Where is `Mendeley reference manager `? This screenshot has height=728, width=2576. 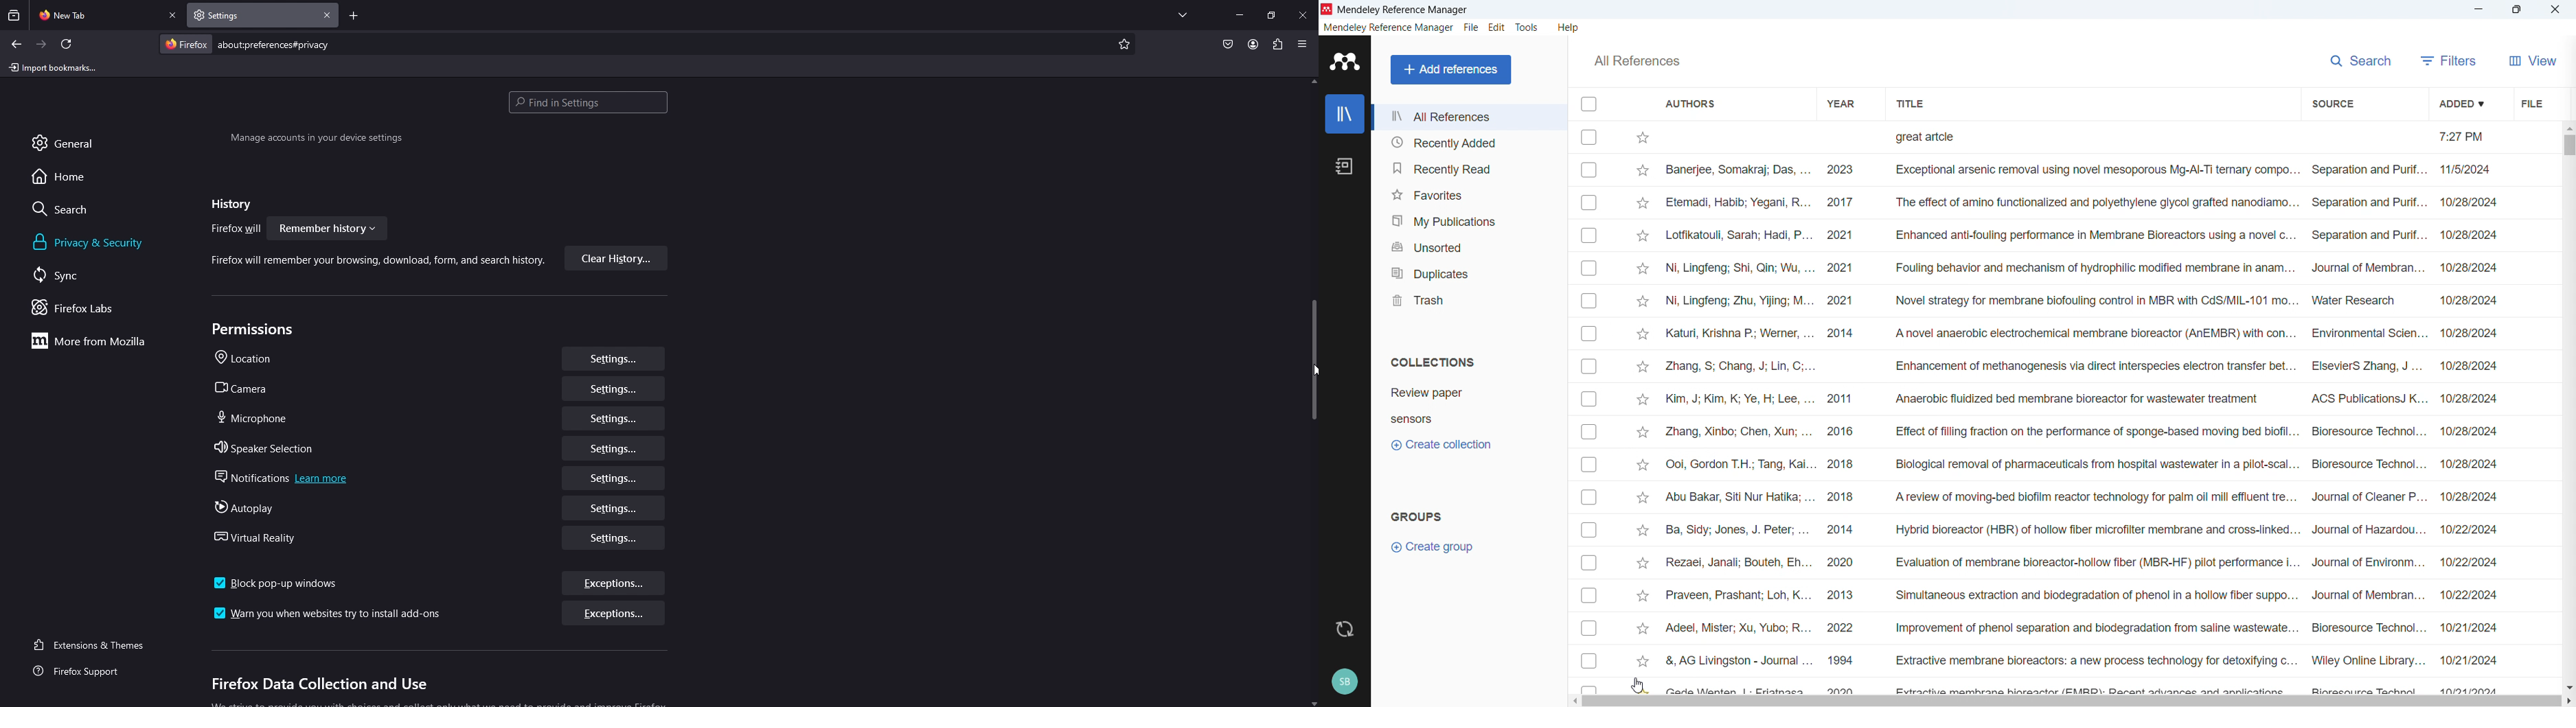
Mendeley reference manager  is located at coordinates (1389, 27).